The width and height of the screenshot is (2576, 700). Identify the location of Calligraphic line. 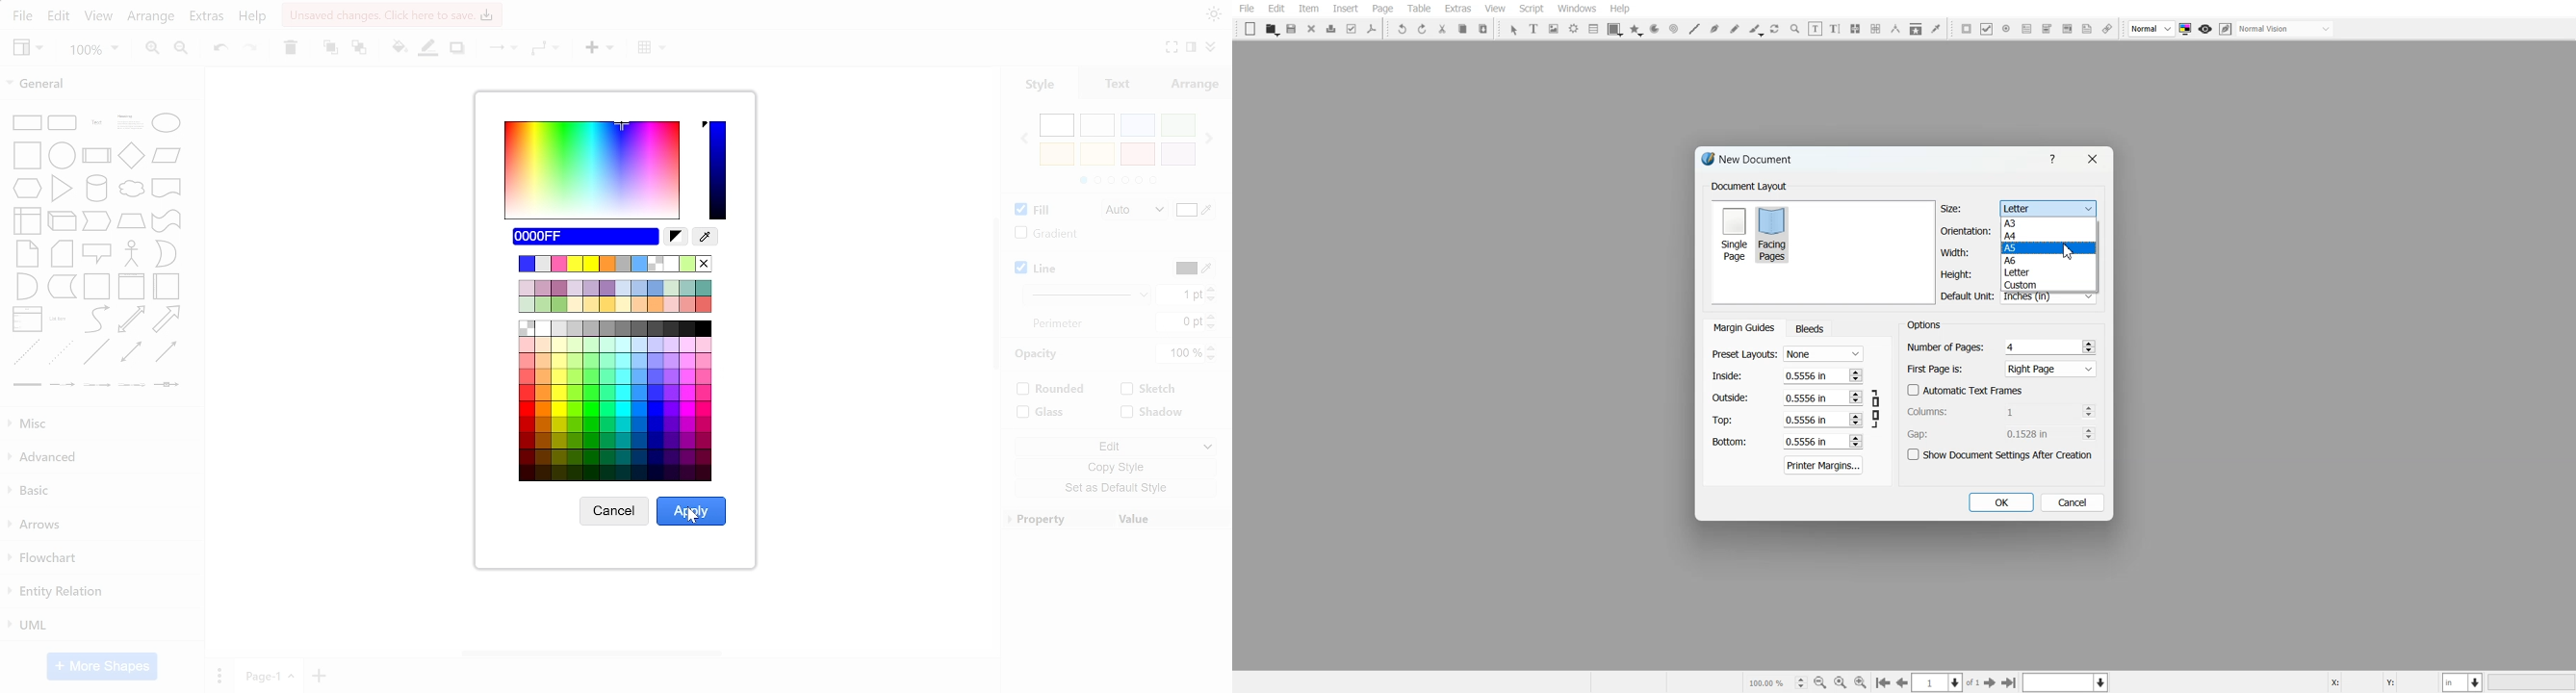
(1756, 30).